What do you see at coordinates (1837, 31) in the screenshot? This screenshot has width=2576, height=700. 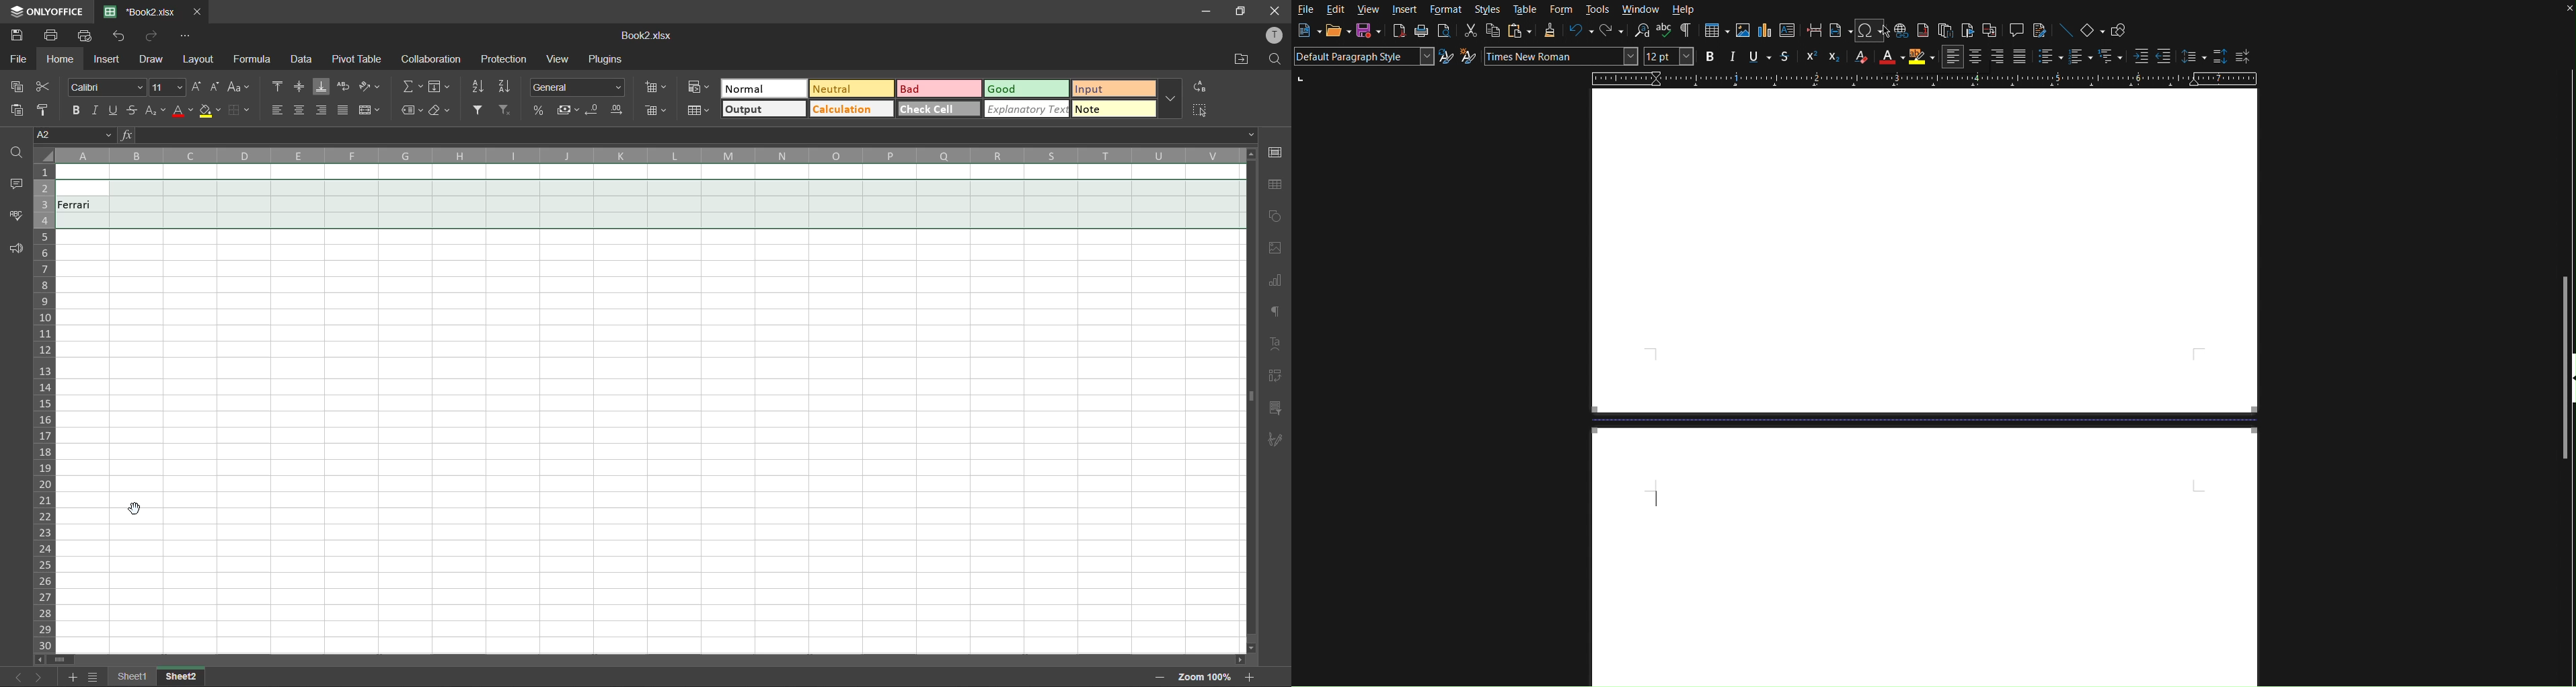 I see `Insert Field` at bounding box center [1837, 31].